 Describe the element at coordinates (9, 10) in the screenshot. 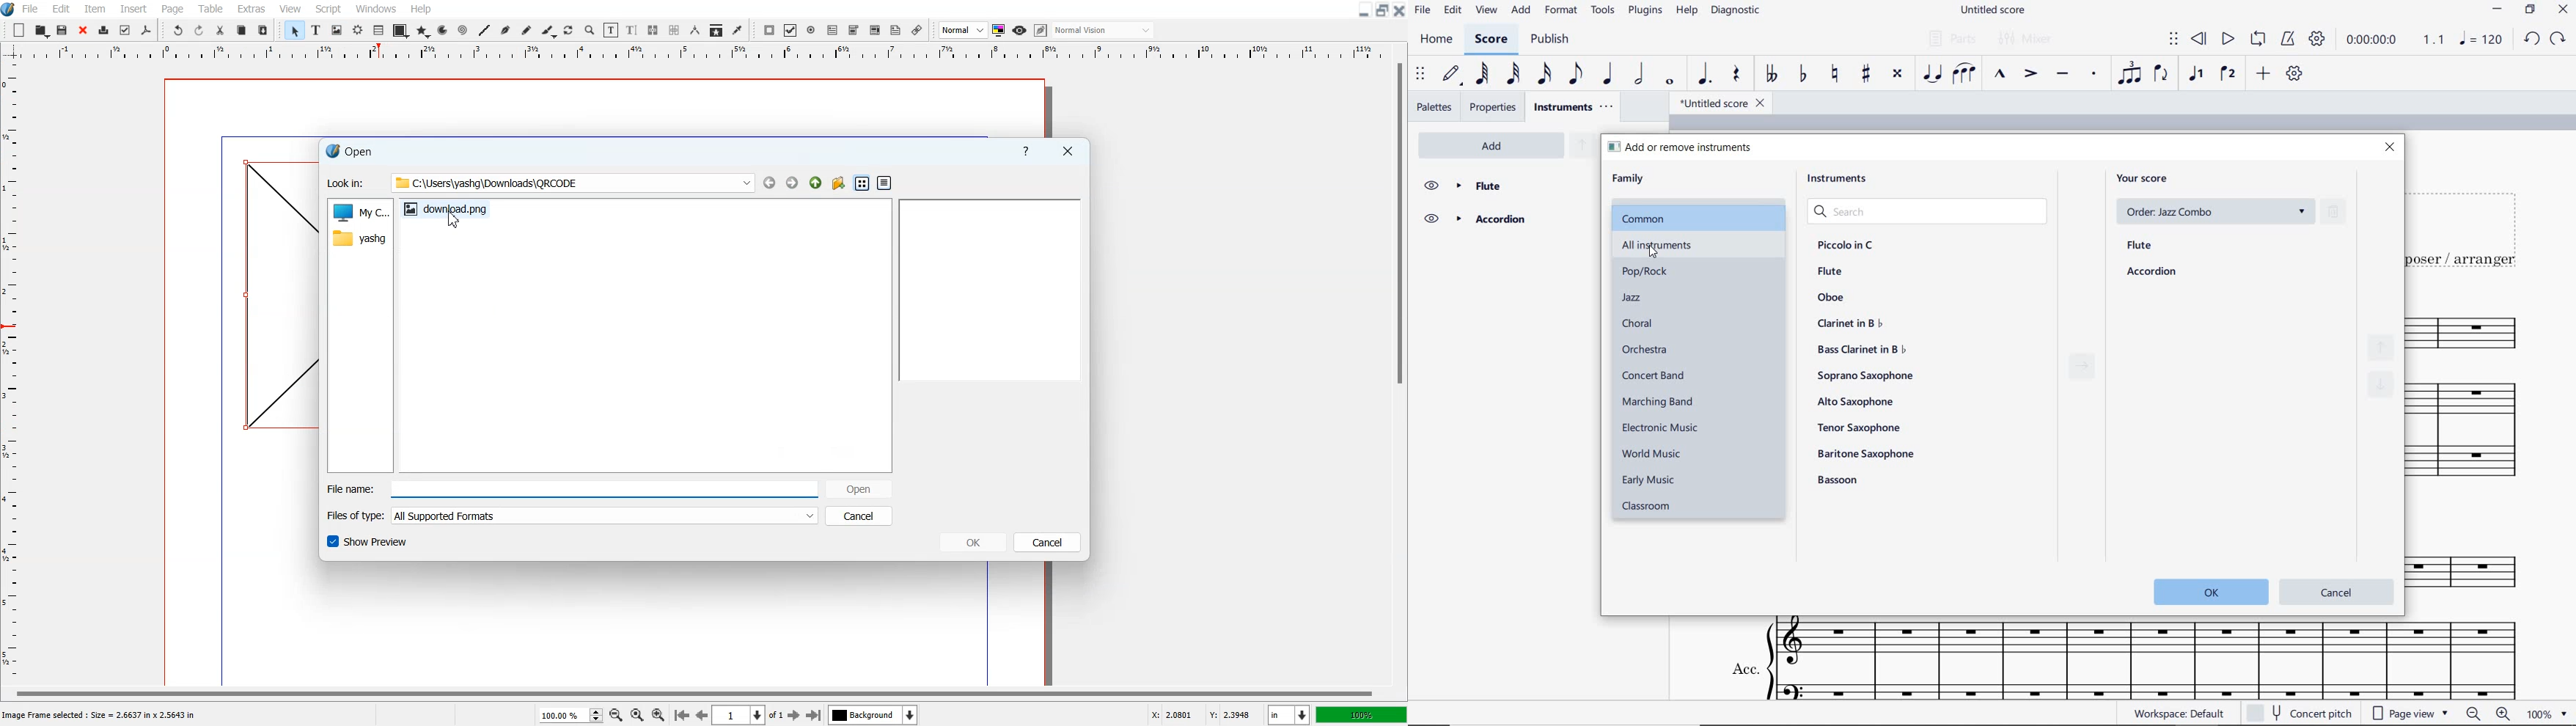

I see `Logo` at that location.